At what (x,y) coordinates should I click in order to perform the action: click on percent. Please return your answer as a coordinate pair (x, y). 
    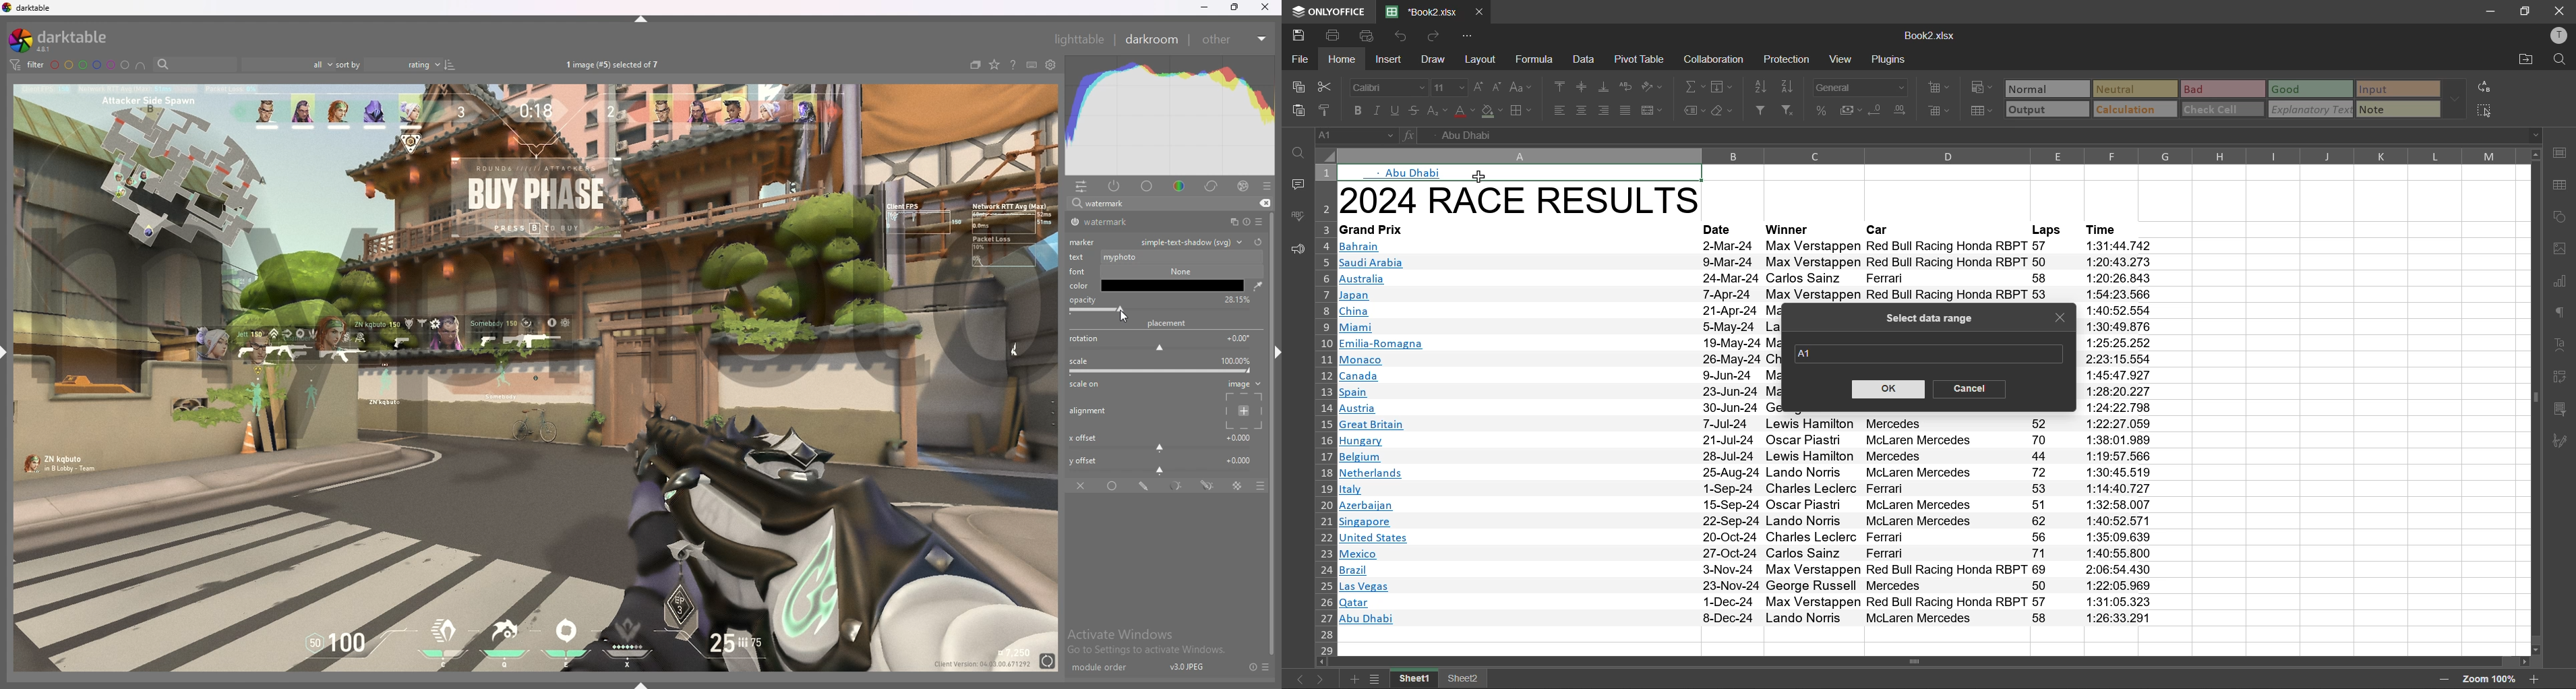
    Looking at the image, I should click on (1821, 112).